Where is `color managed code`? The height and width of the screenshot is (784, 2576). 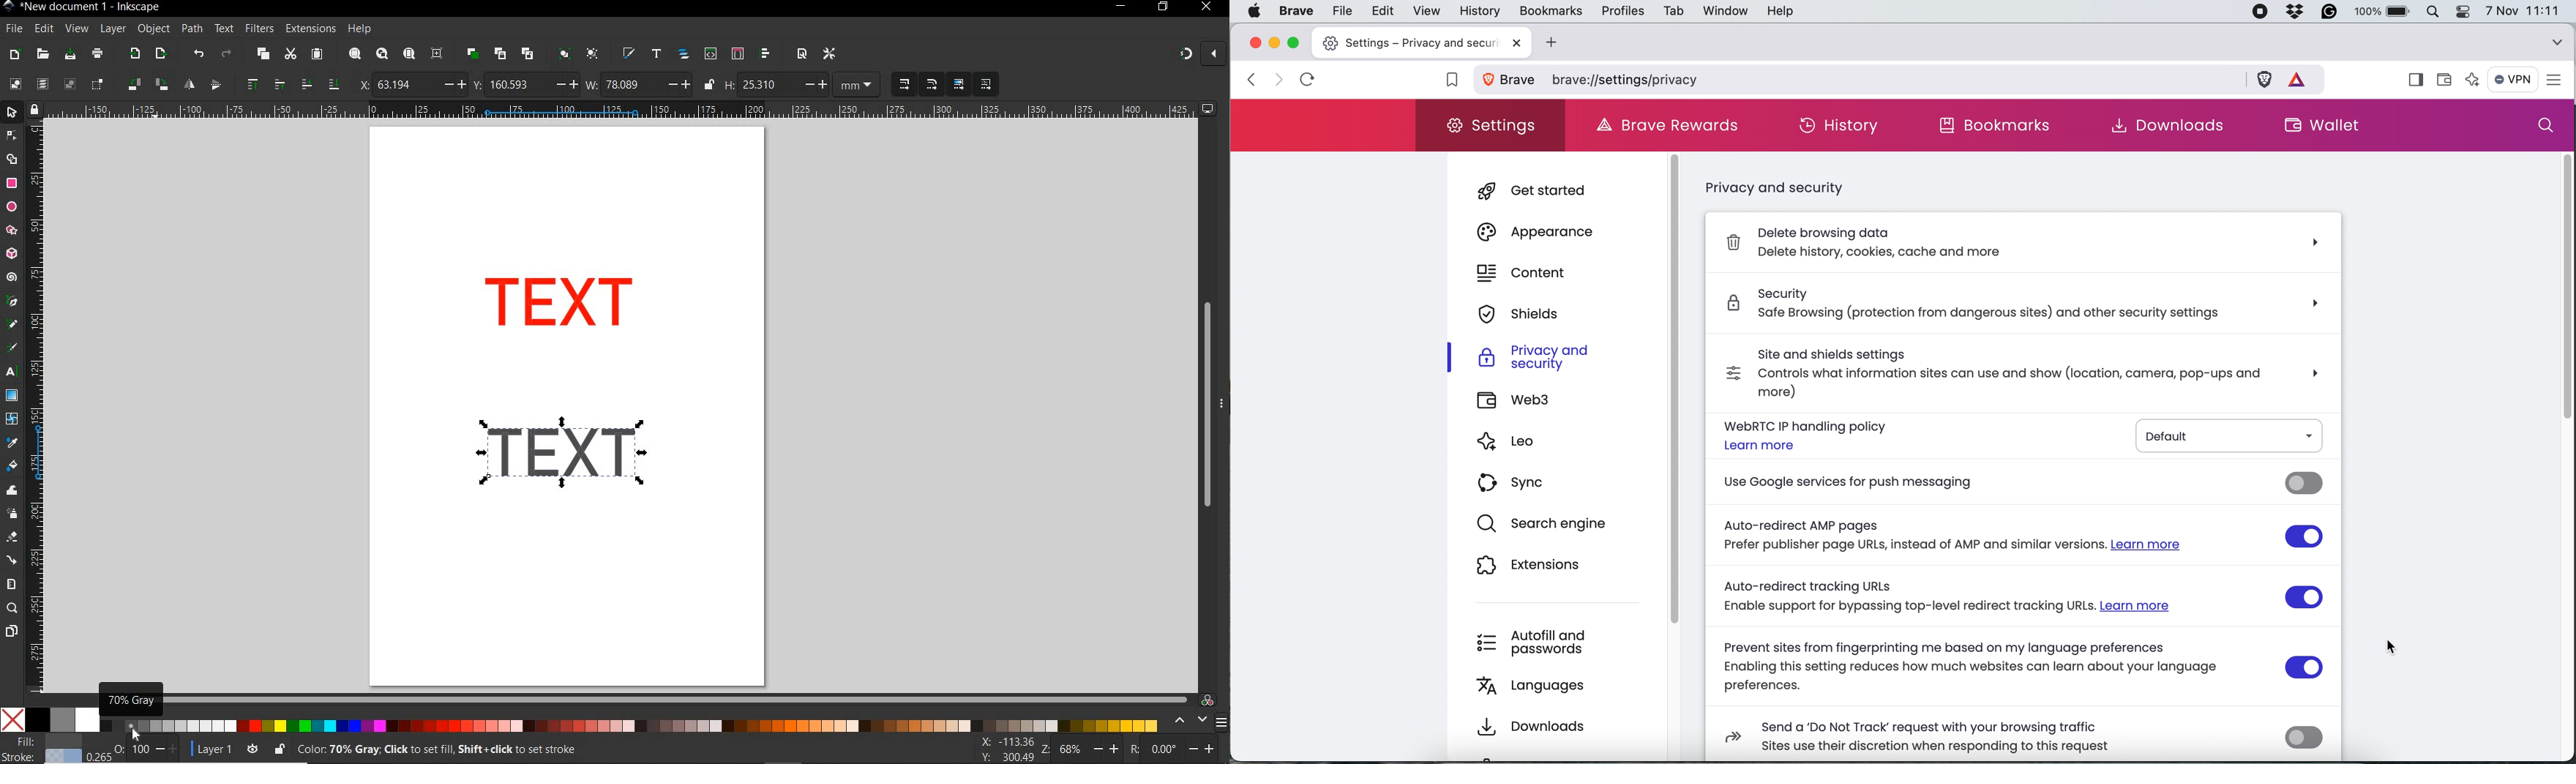
color managed code is located at coordinates (1208, 700).